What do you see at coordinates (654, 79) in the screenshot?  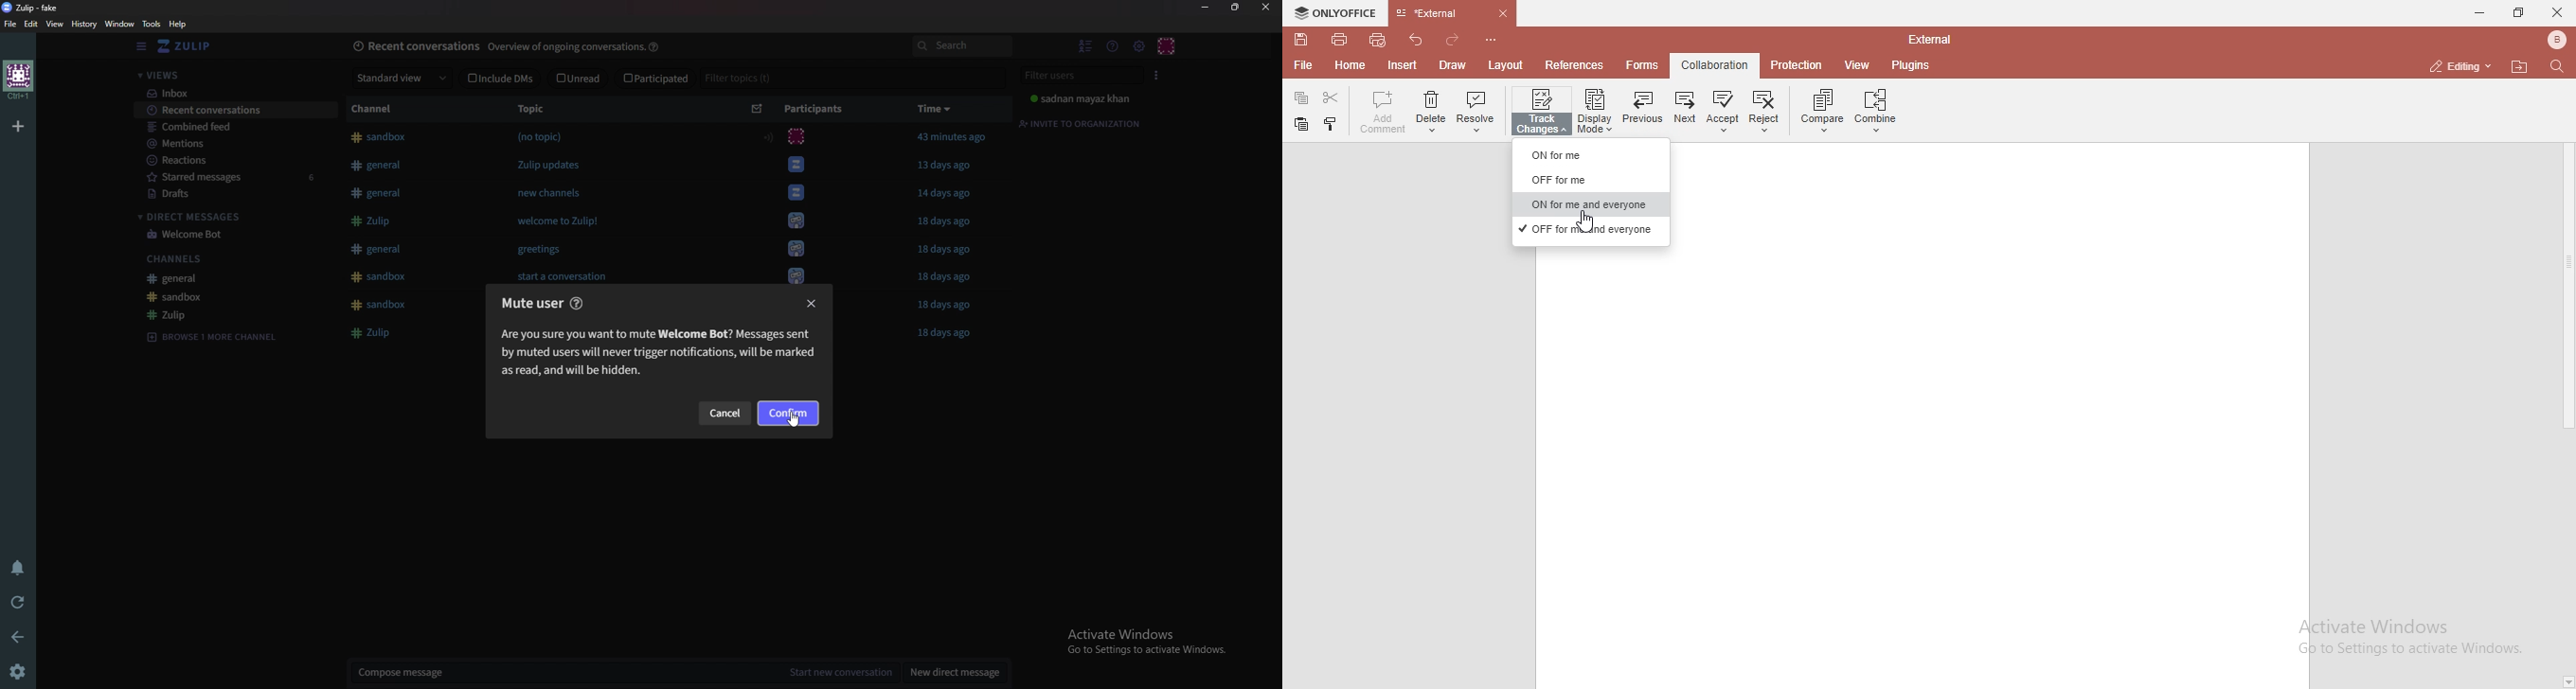 I see `Participated` at bounding box center [654, 79].